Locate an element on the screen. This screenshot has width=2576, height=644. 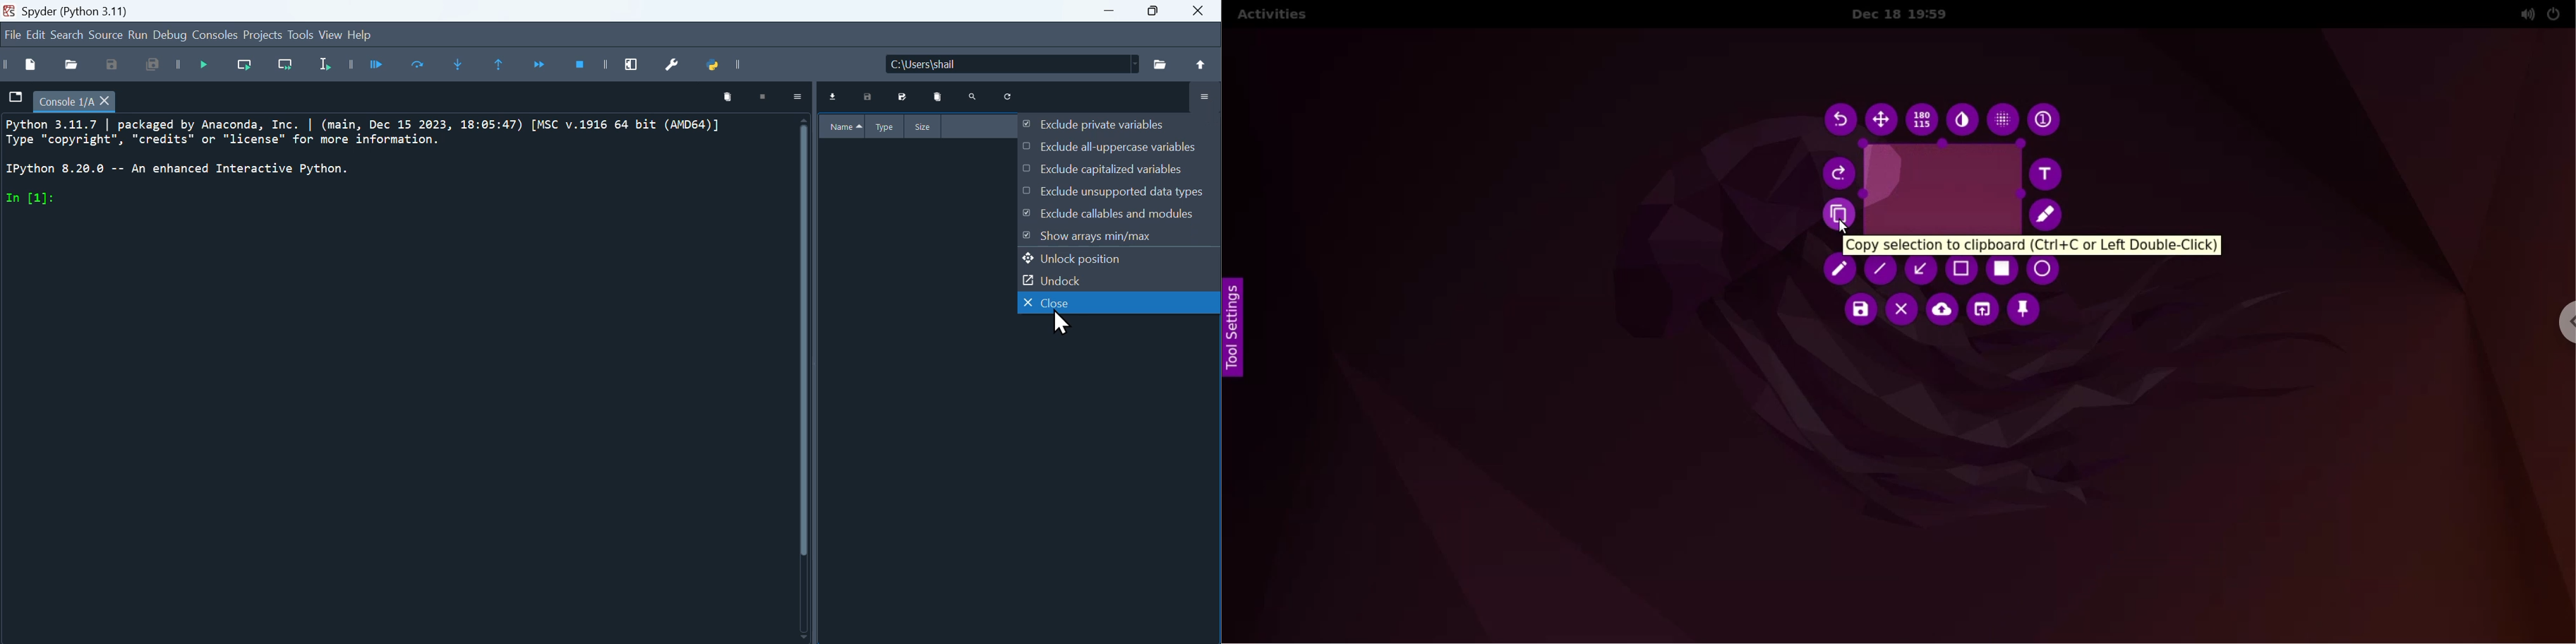
New file is located at coordinates (23, 65).